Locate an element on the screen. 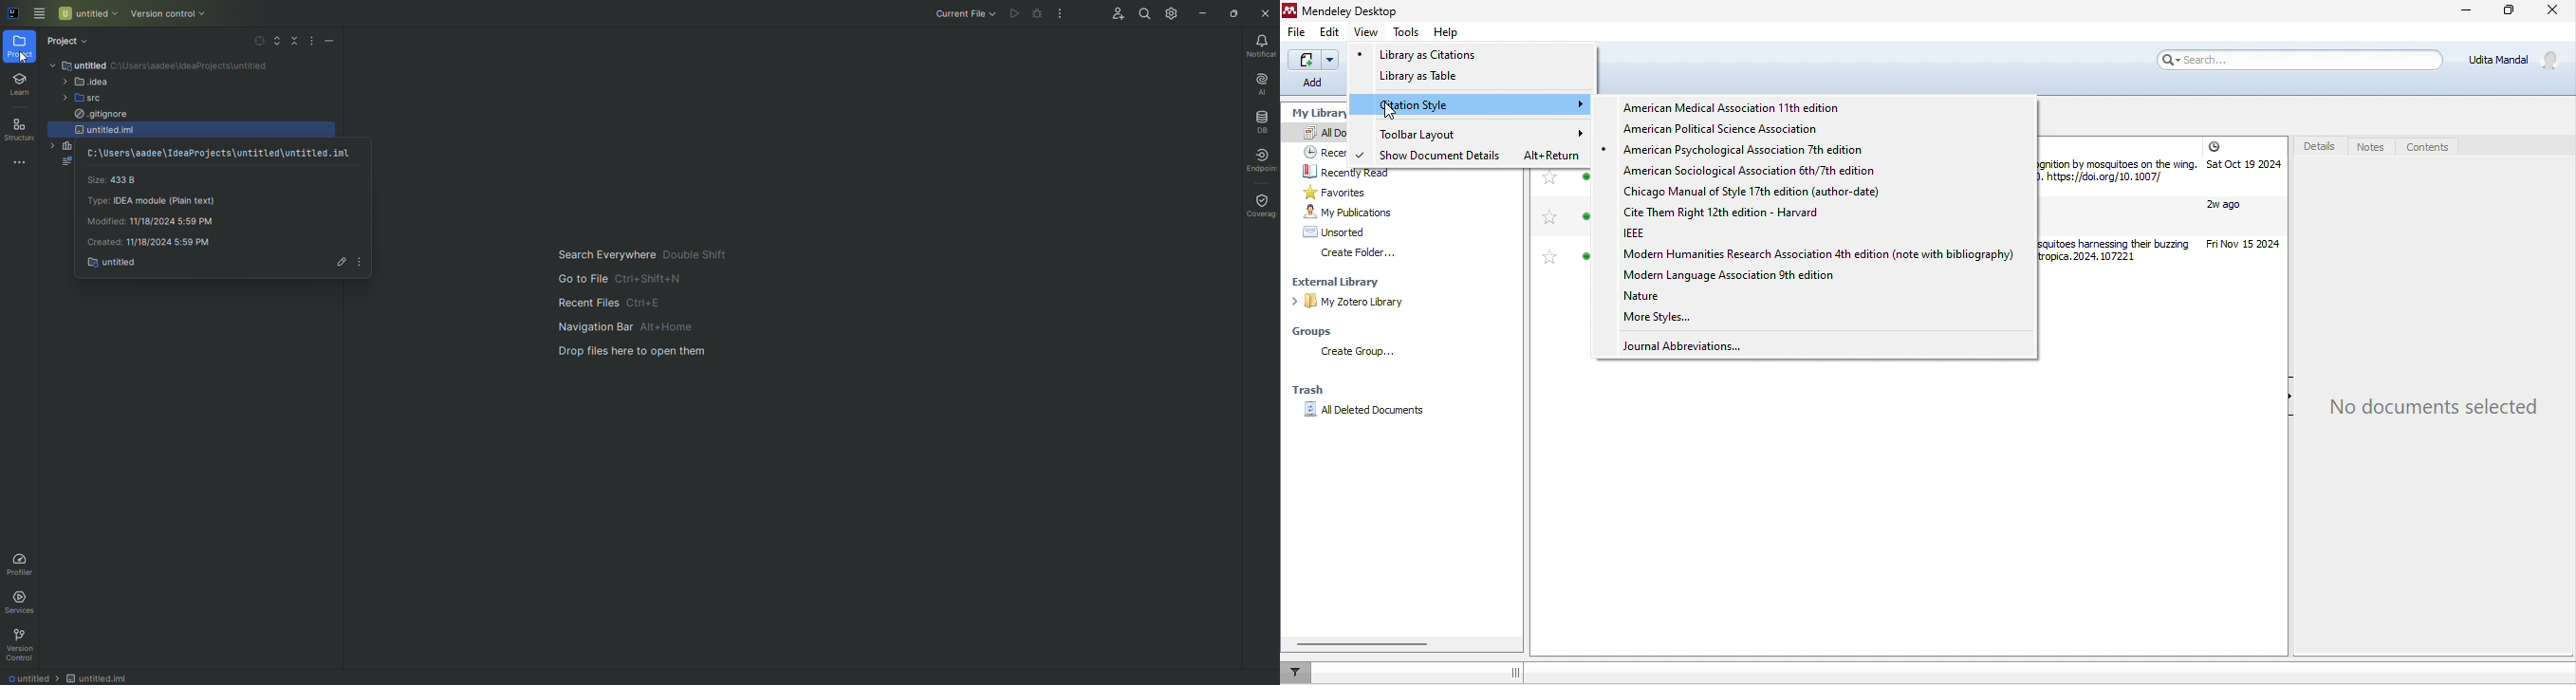 The image size is (2576, 700). VIOGErn Language Association 8th eaion is located at coordinates (1754, 274).